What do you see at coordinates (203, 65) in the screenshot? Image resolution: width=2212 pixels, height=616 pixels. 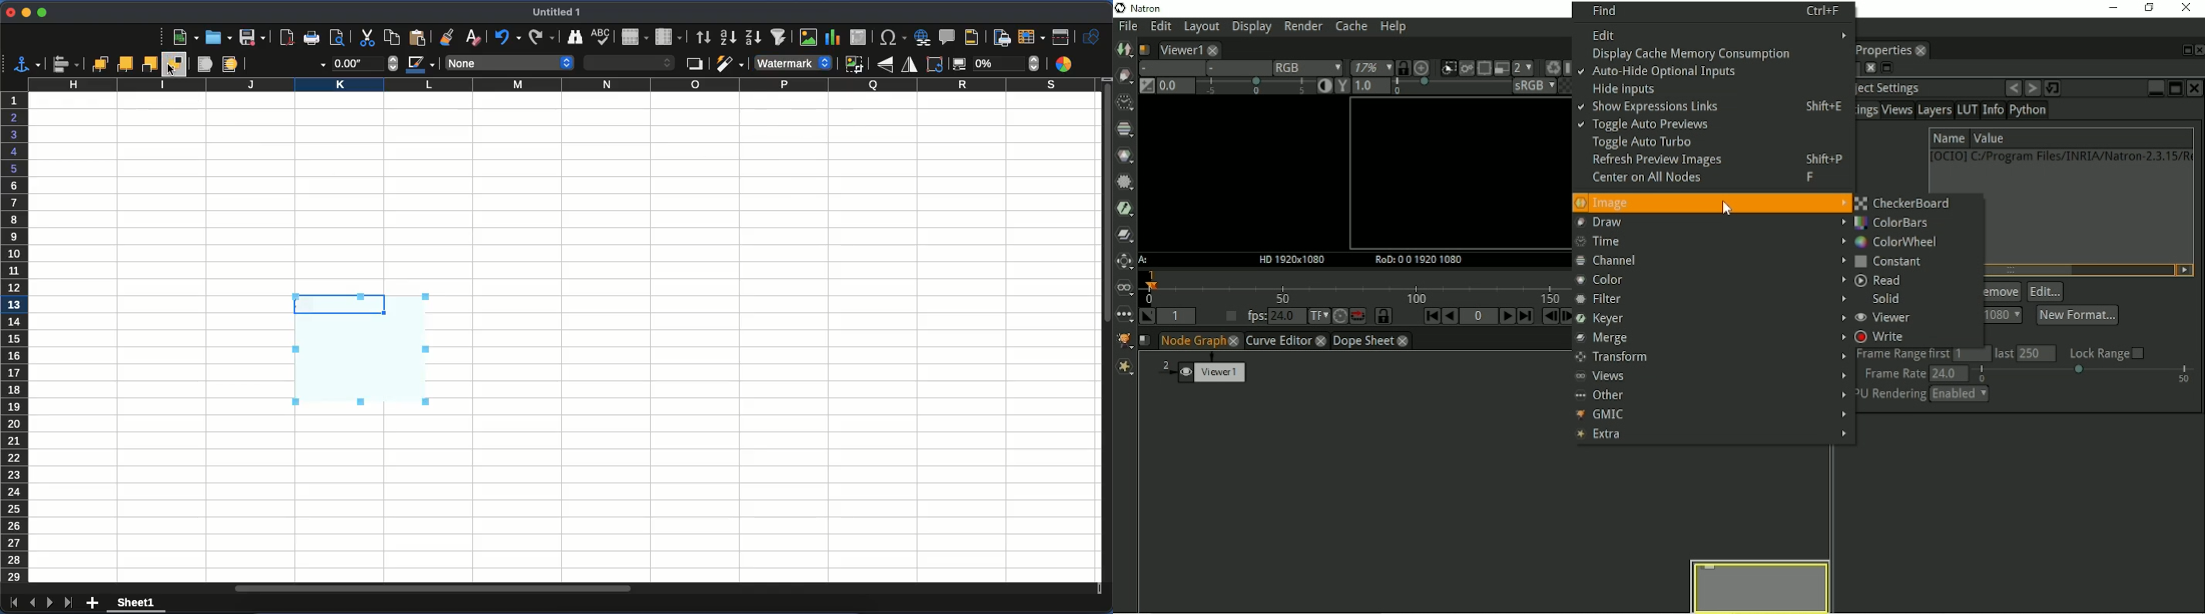 I see `foreground` at bounding box center [203, 65].